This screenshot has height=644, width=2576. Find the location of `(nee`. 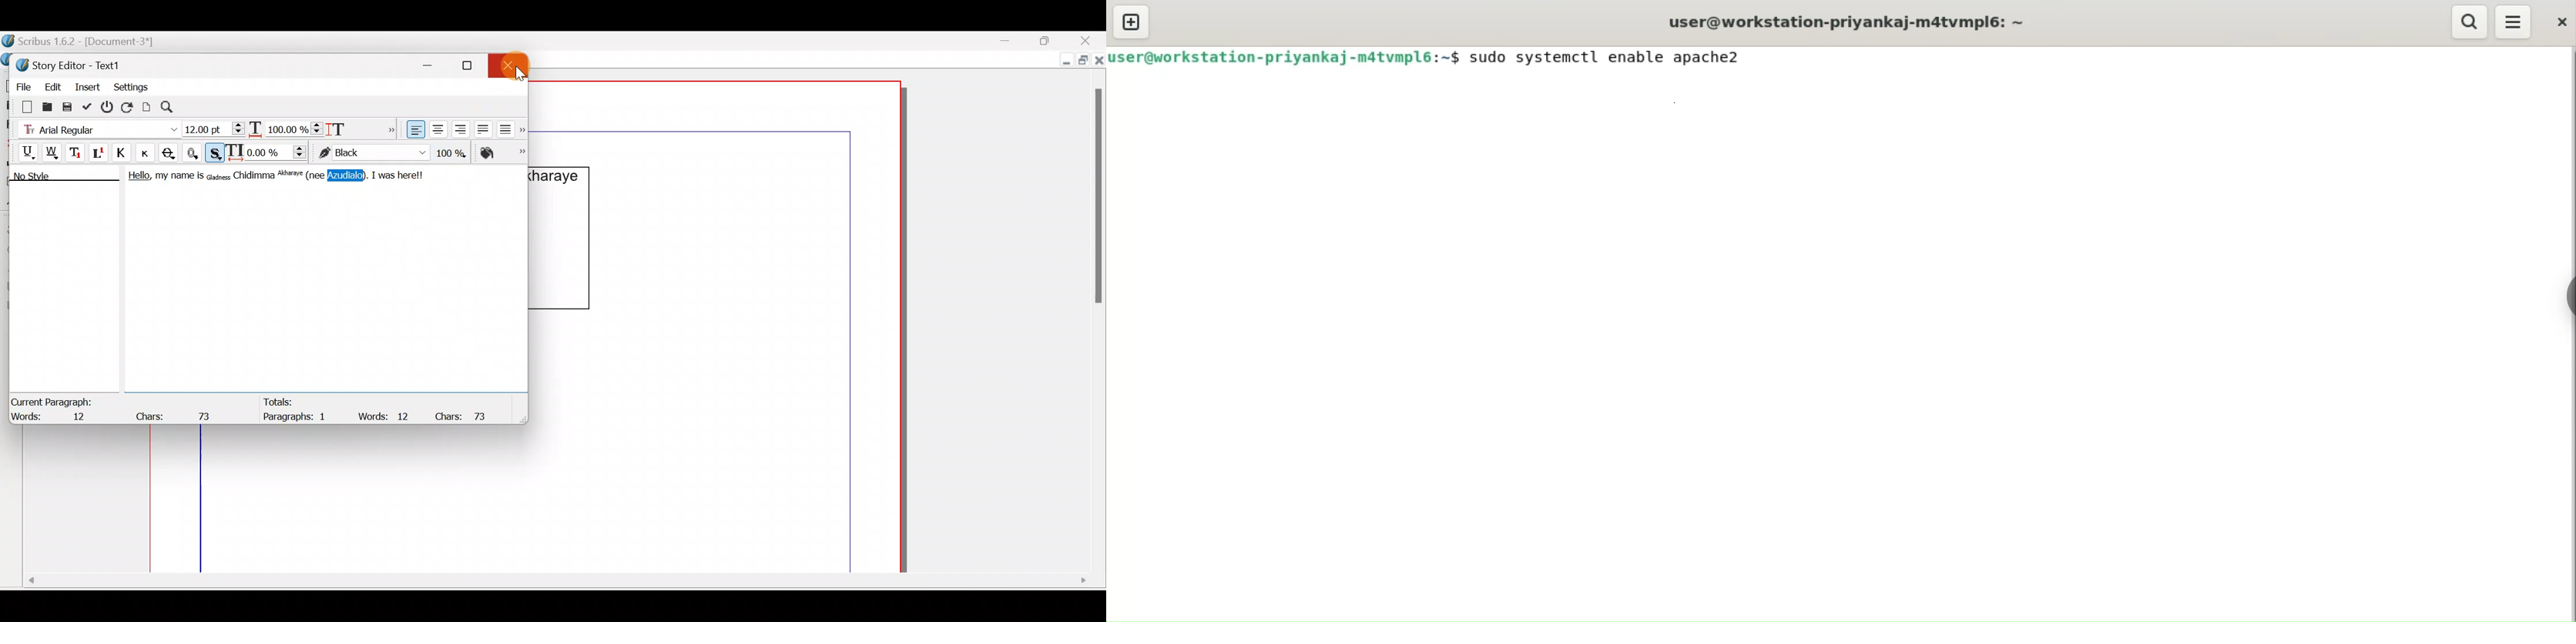

(nee is located at coordinates (318, 176).